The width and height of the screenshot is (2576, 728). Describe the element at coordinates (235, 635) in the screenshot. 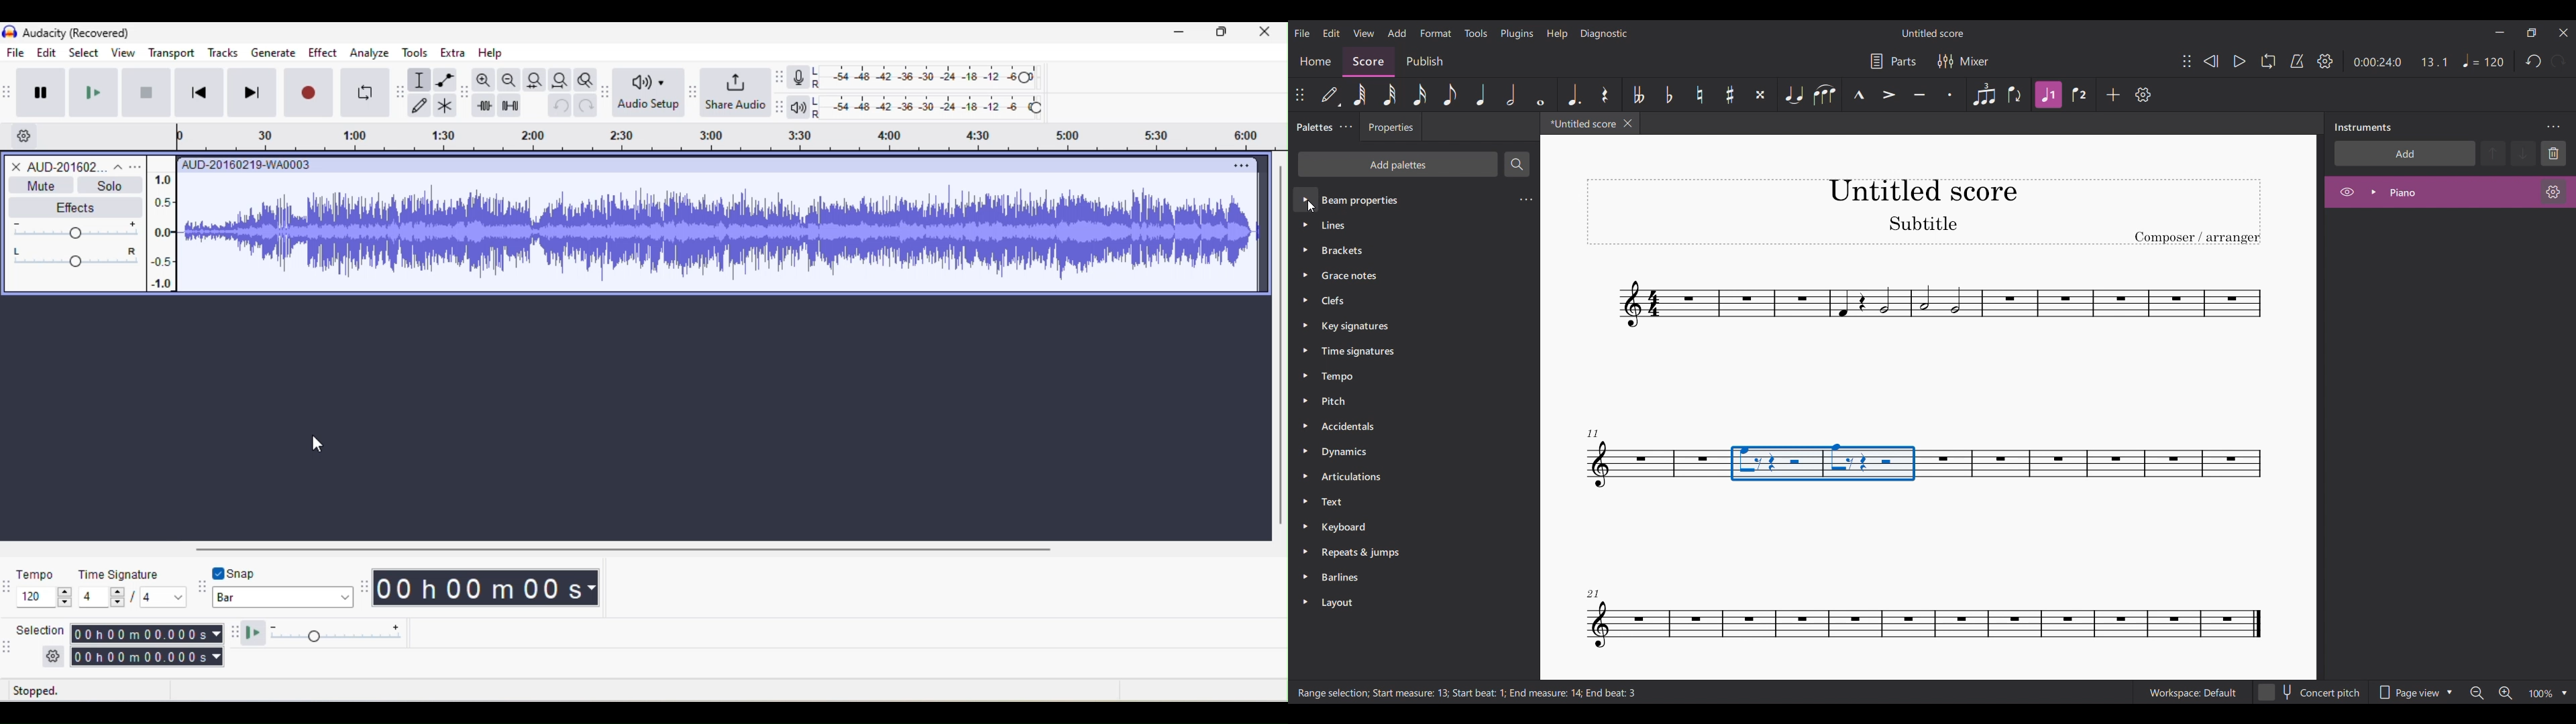

I see `audacity plat at speed` at that location.